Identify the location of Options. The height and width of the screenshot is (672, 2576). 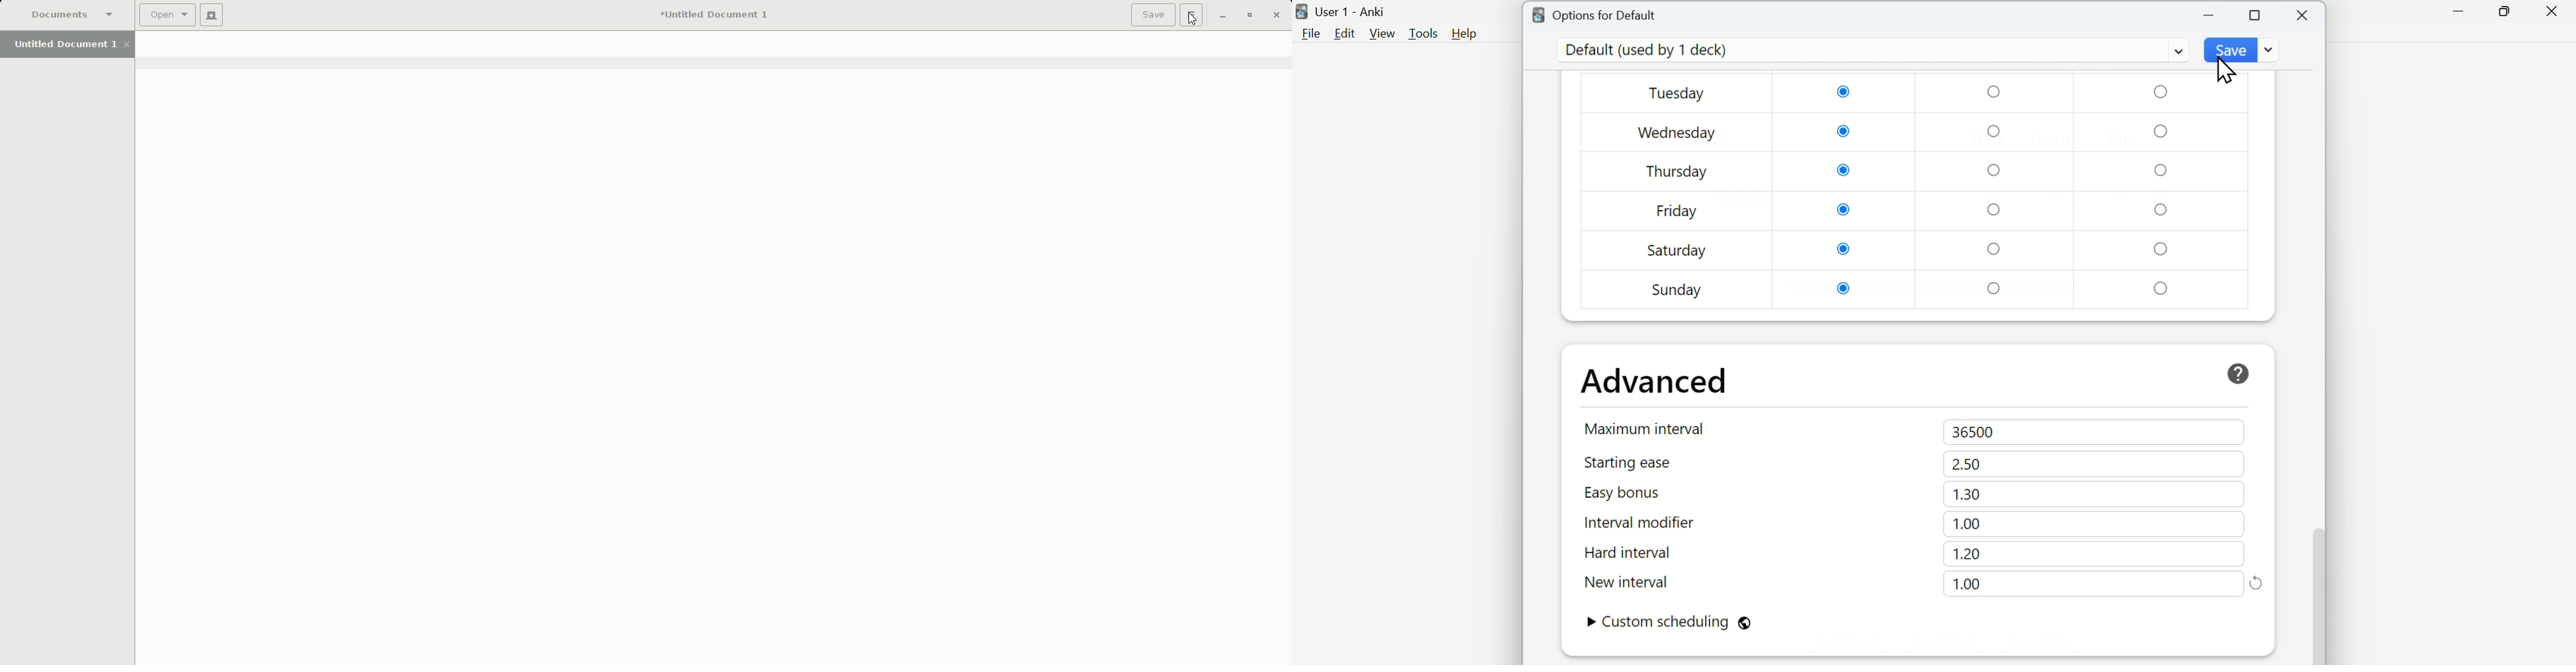
(1192, 15).